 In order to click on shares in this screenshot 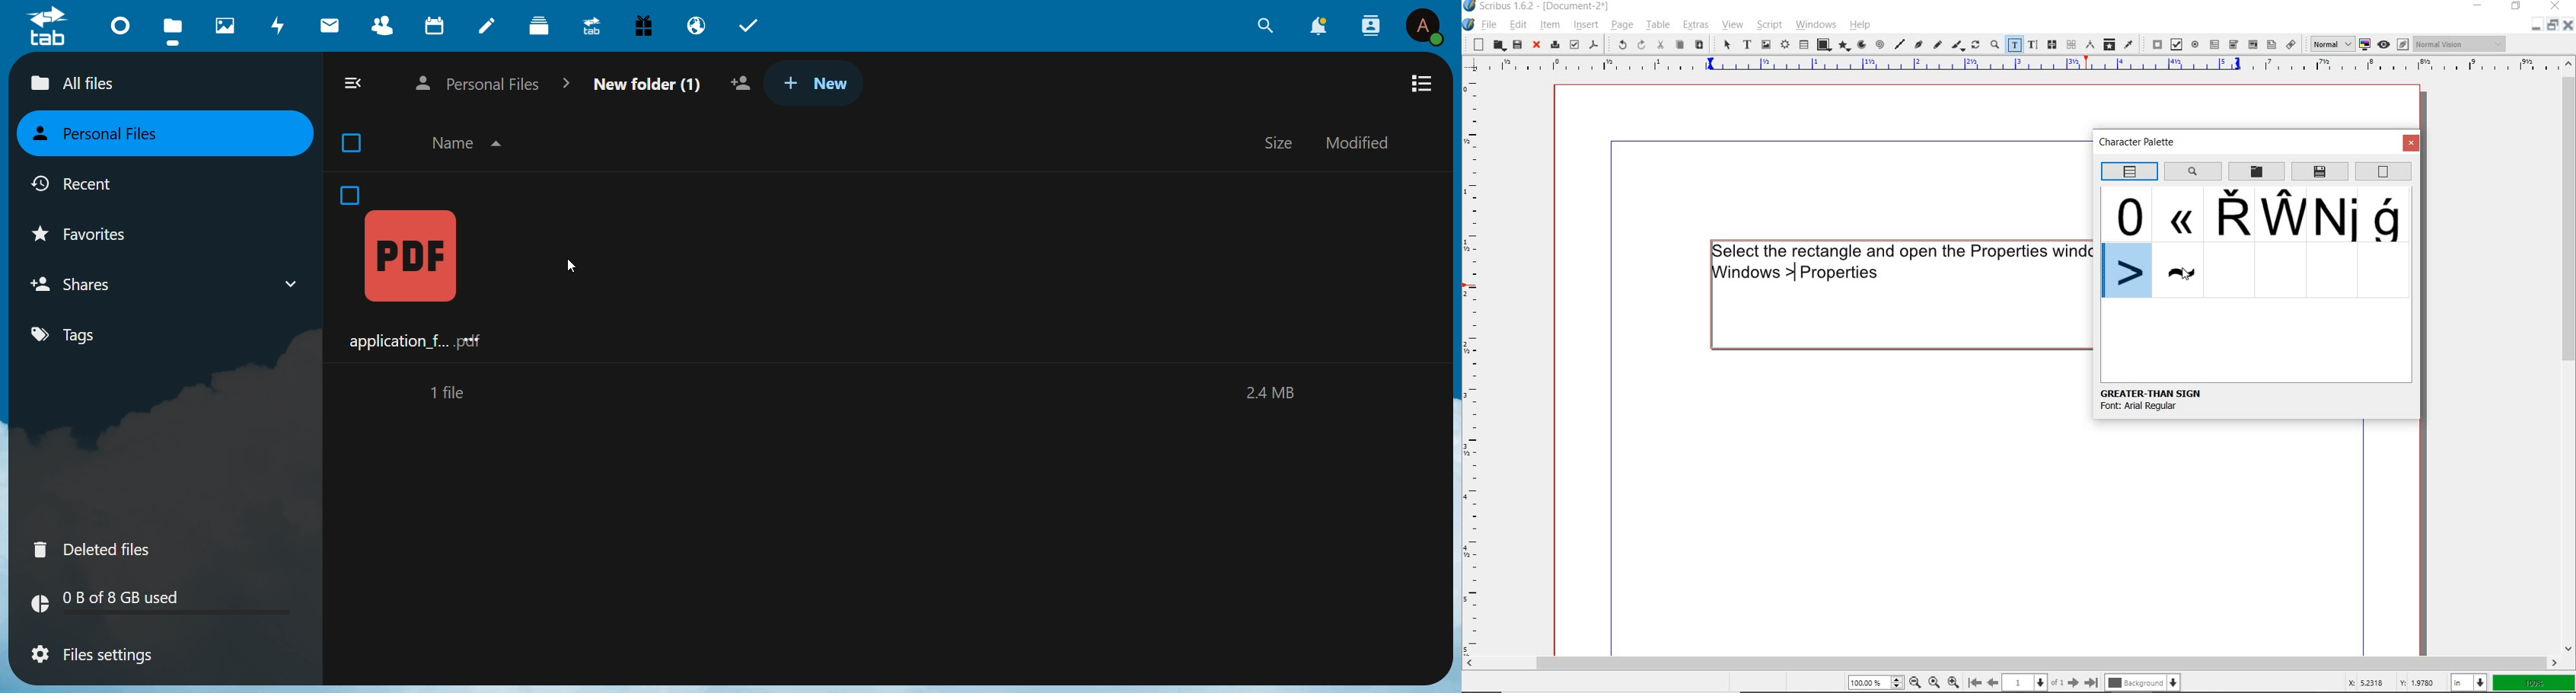, I will do `click(87, 285)`.